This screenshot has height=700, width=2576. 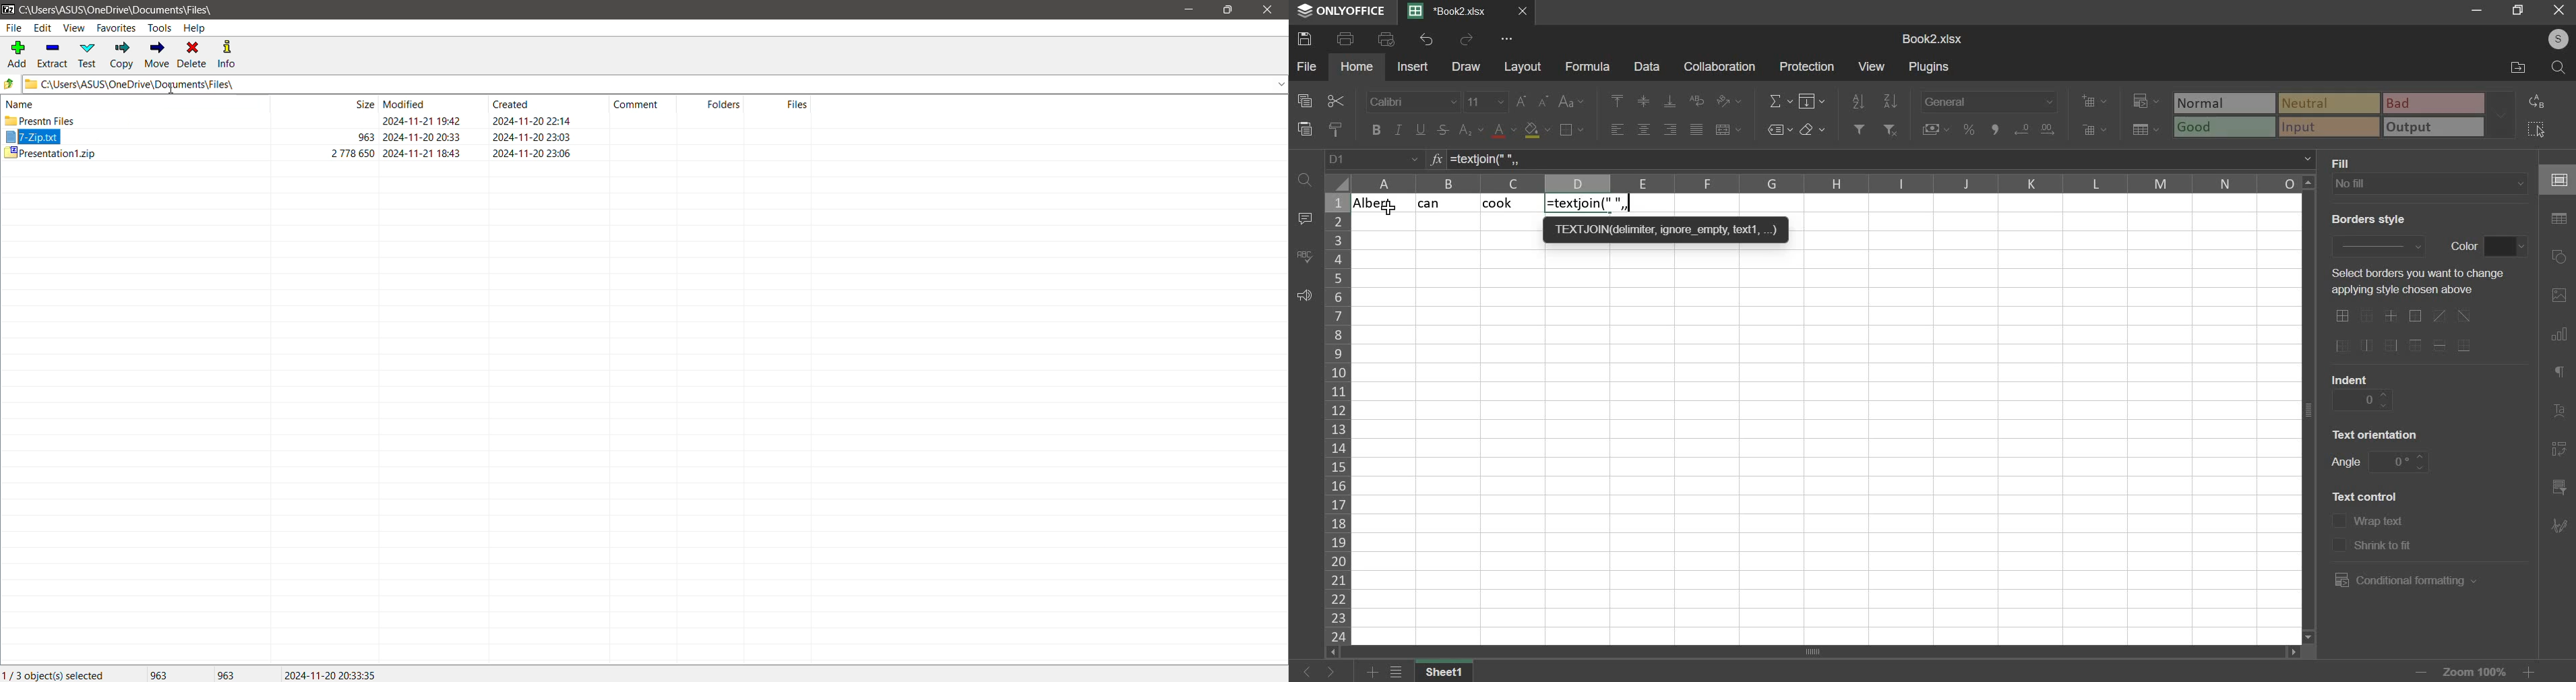 What do you see at coordinates (1304, 178) in the screenshot?
I see `find` at bounding box center [1304, 178].